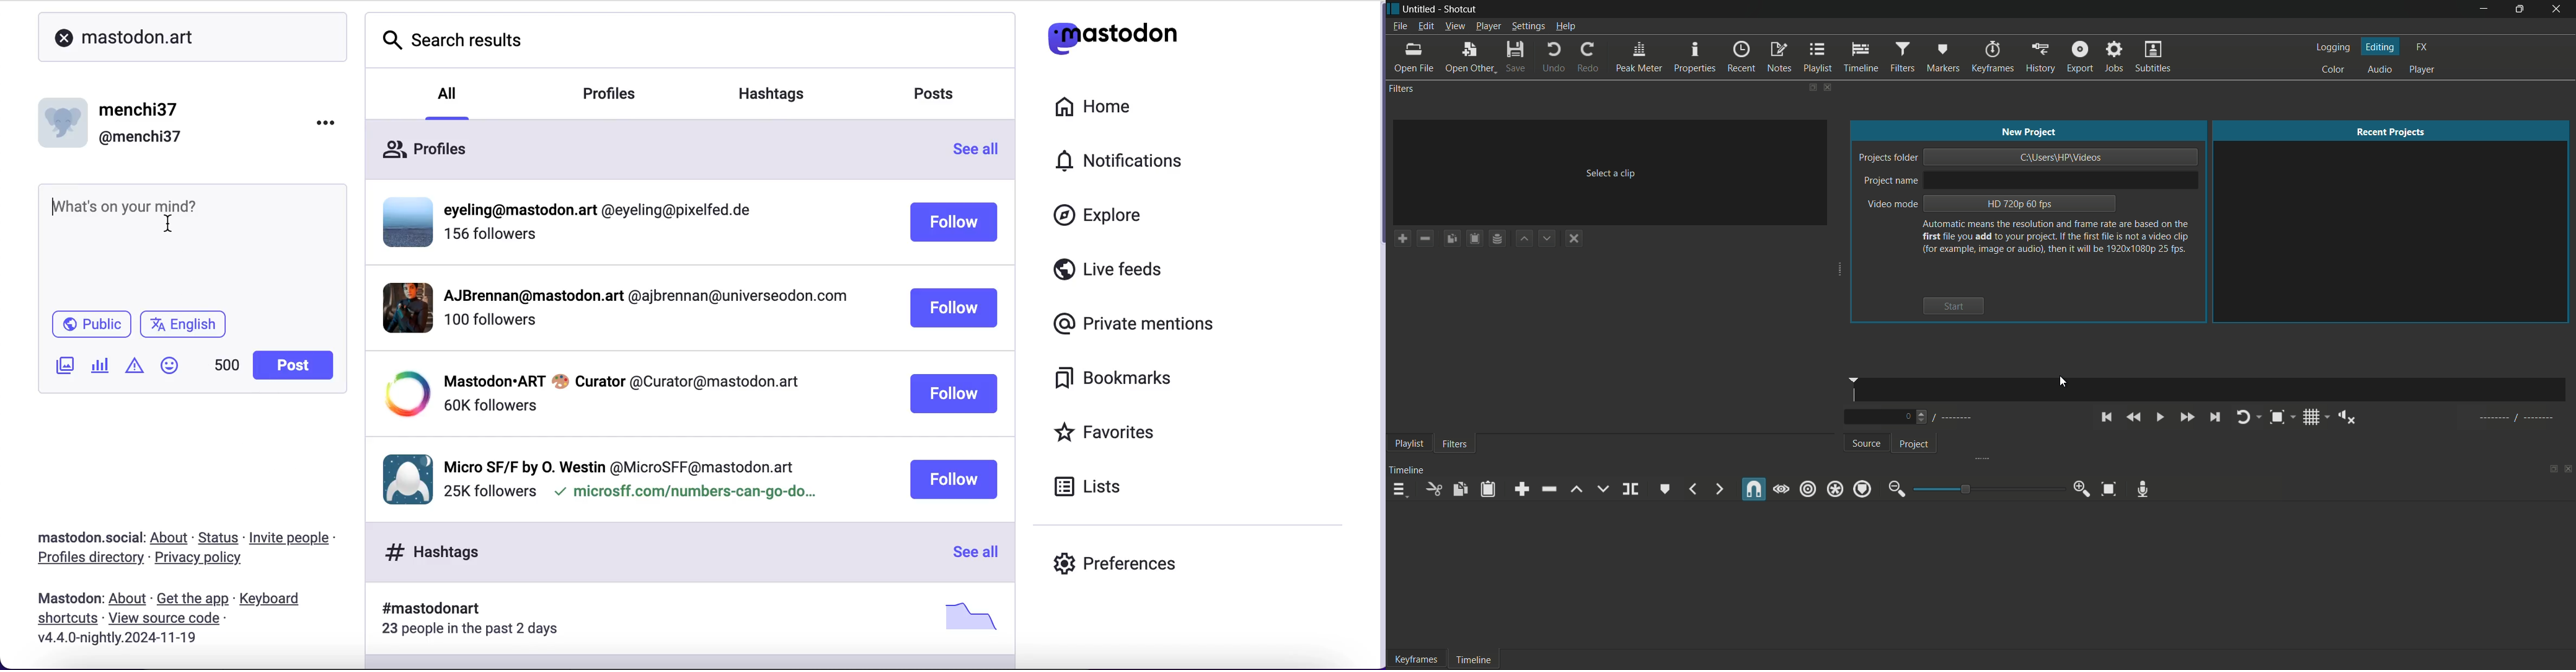 This screenshot has height=672, width=2576. What do you see at coordinates (2056, 237) in the screenshot?
I see `text` at bounding box center [2056, 237].